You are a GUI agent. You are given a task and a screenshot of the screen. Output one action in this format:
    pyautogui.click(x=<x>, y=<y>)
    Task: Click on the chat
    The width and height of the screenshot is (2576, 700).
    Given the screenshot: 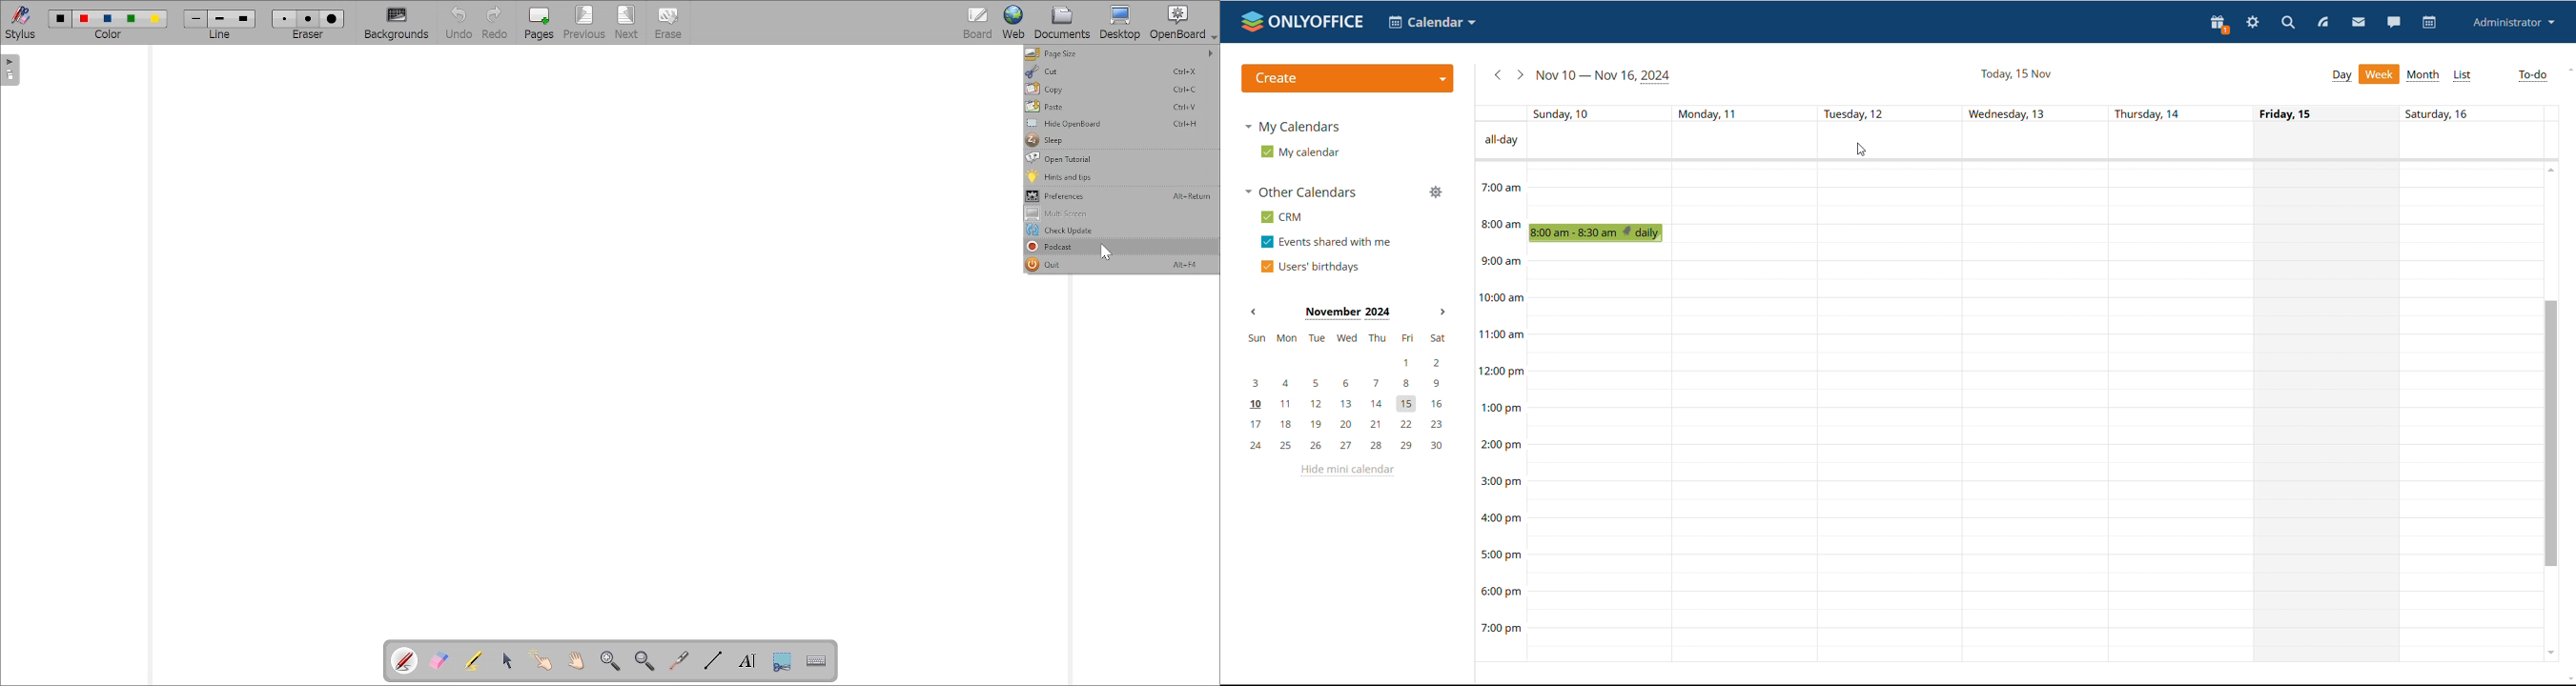 What is the action you would take?
    pyautogui.click(x=2392, y=22)
    